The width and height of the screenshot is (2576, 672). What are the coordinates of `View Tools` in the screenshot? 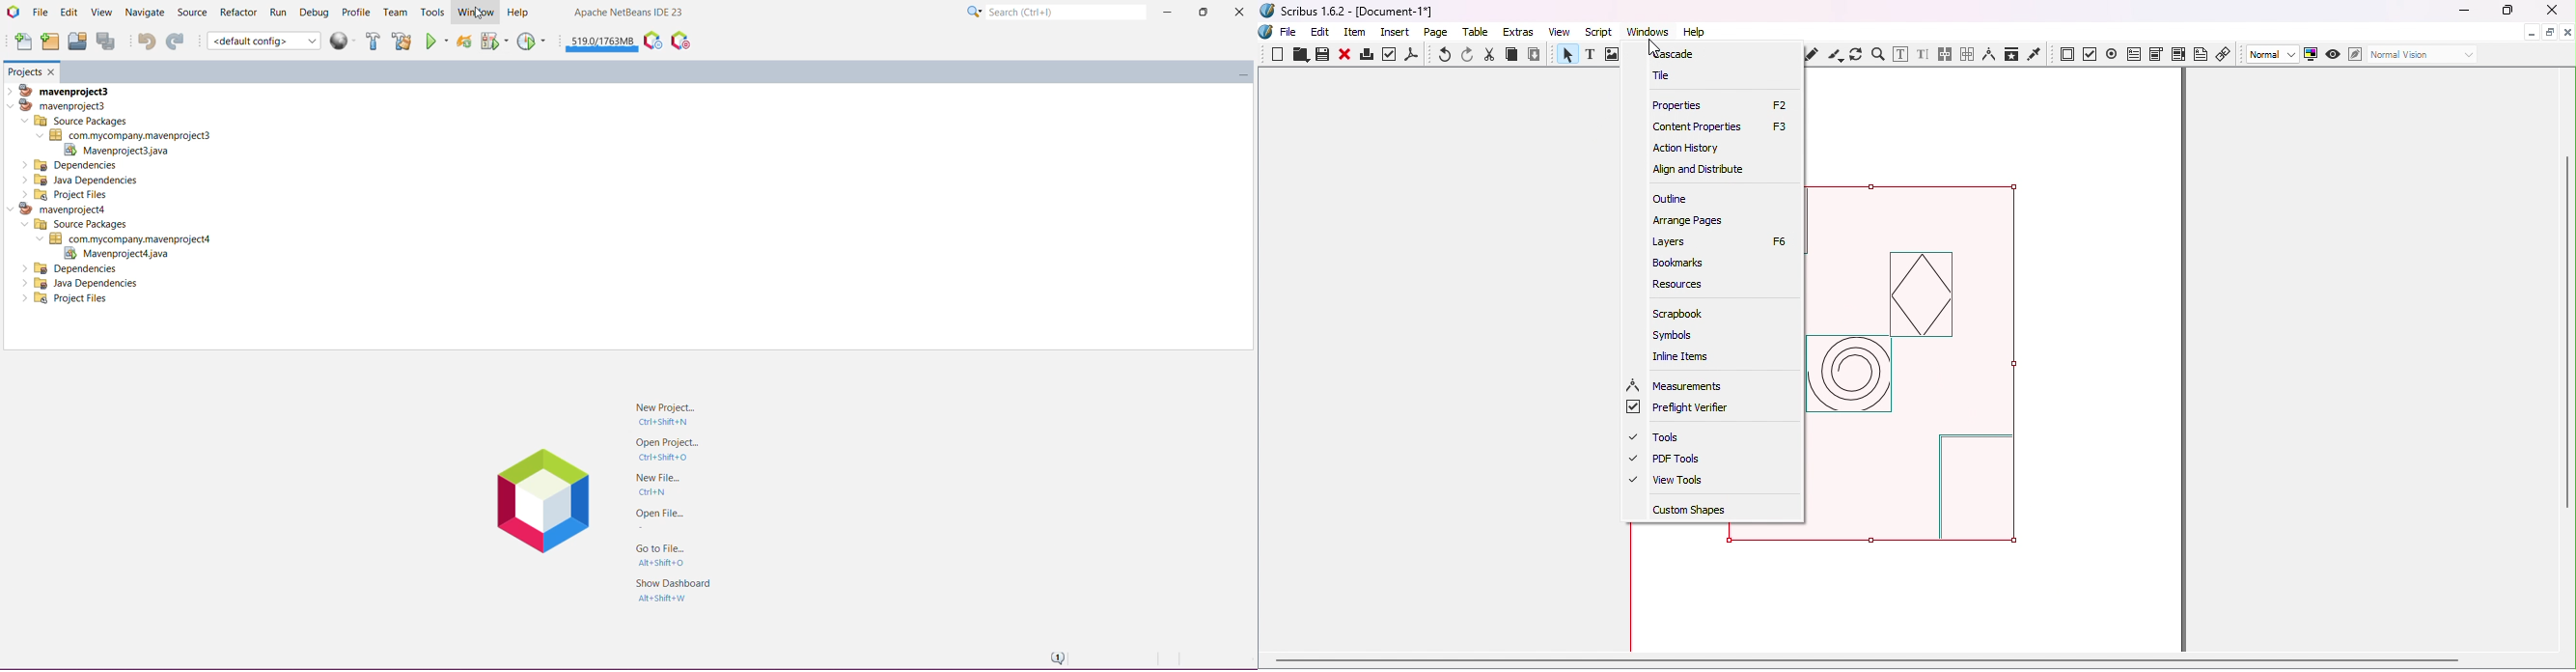 It's located at (1674, 484).